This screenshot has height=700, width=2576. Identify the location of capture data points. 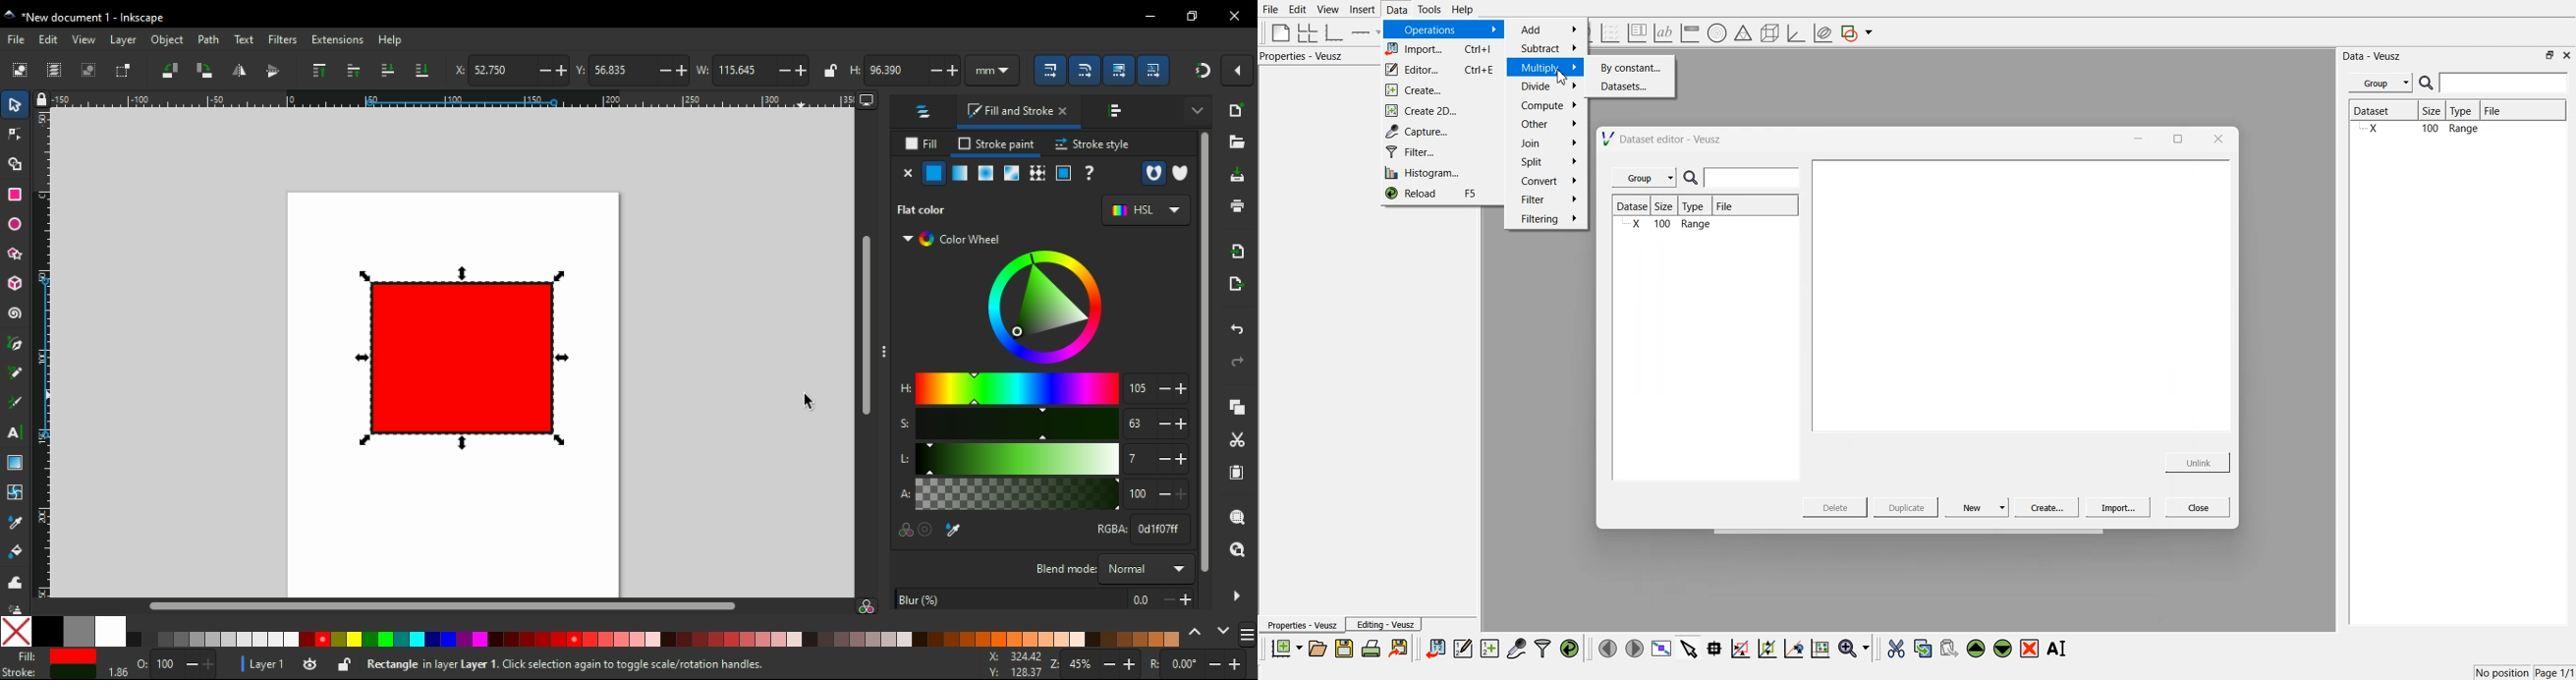
(1517, 649).